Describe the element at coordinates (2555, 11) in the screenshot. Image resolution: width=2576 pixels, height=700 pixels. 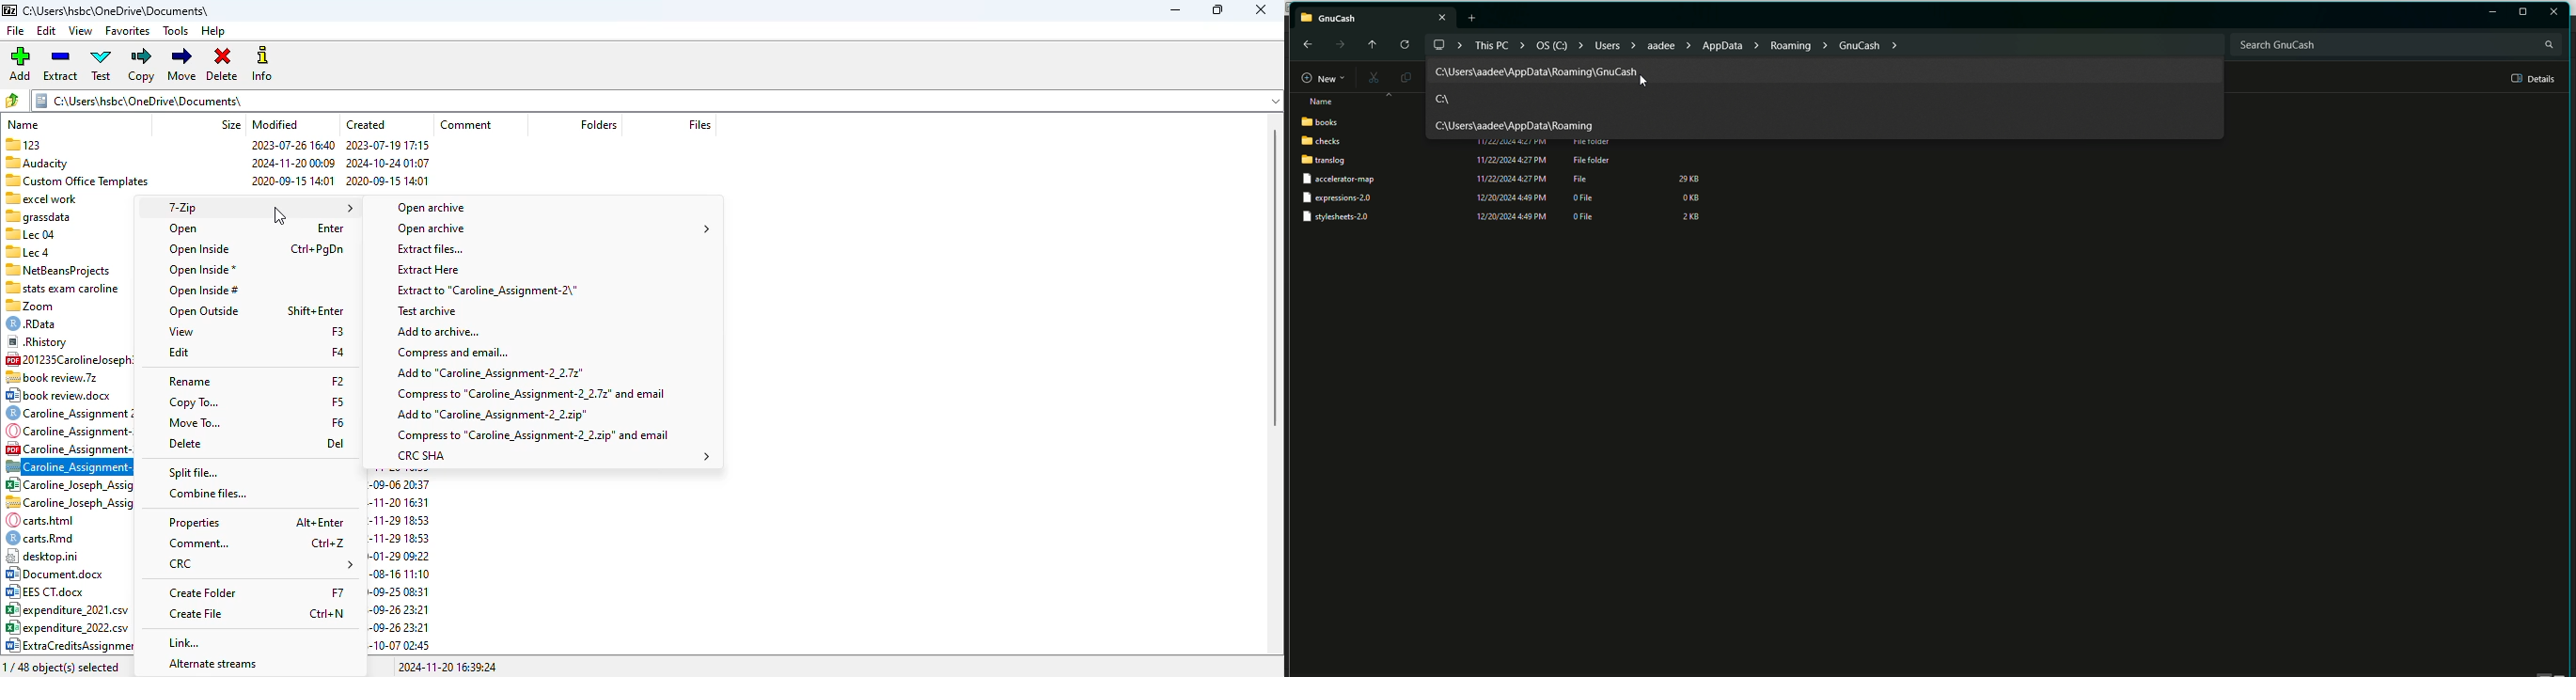
I see `Close` at that location.